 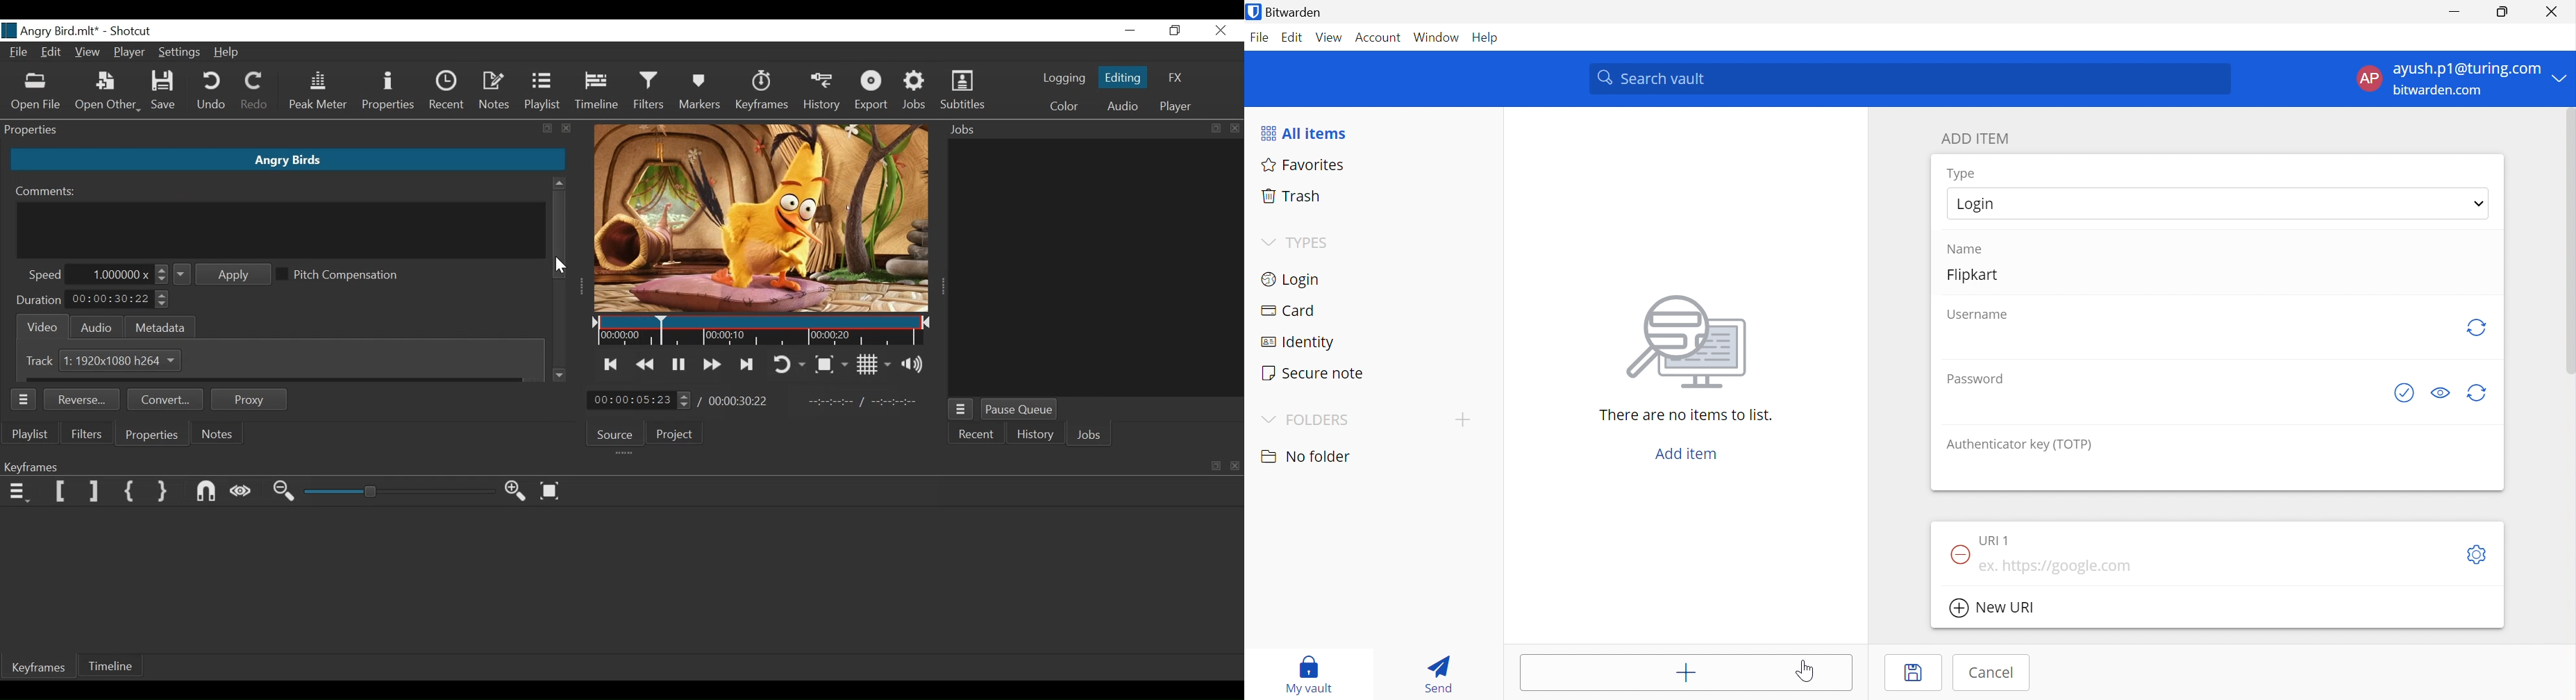 What do you see at coordinates (1686, 674) in the screenshot?
I see `Add item` at bounding box center [1686, 674].